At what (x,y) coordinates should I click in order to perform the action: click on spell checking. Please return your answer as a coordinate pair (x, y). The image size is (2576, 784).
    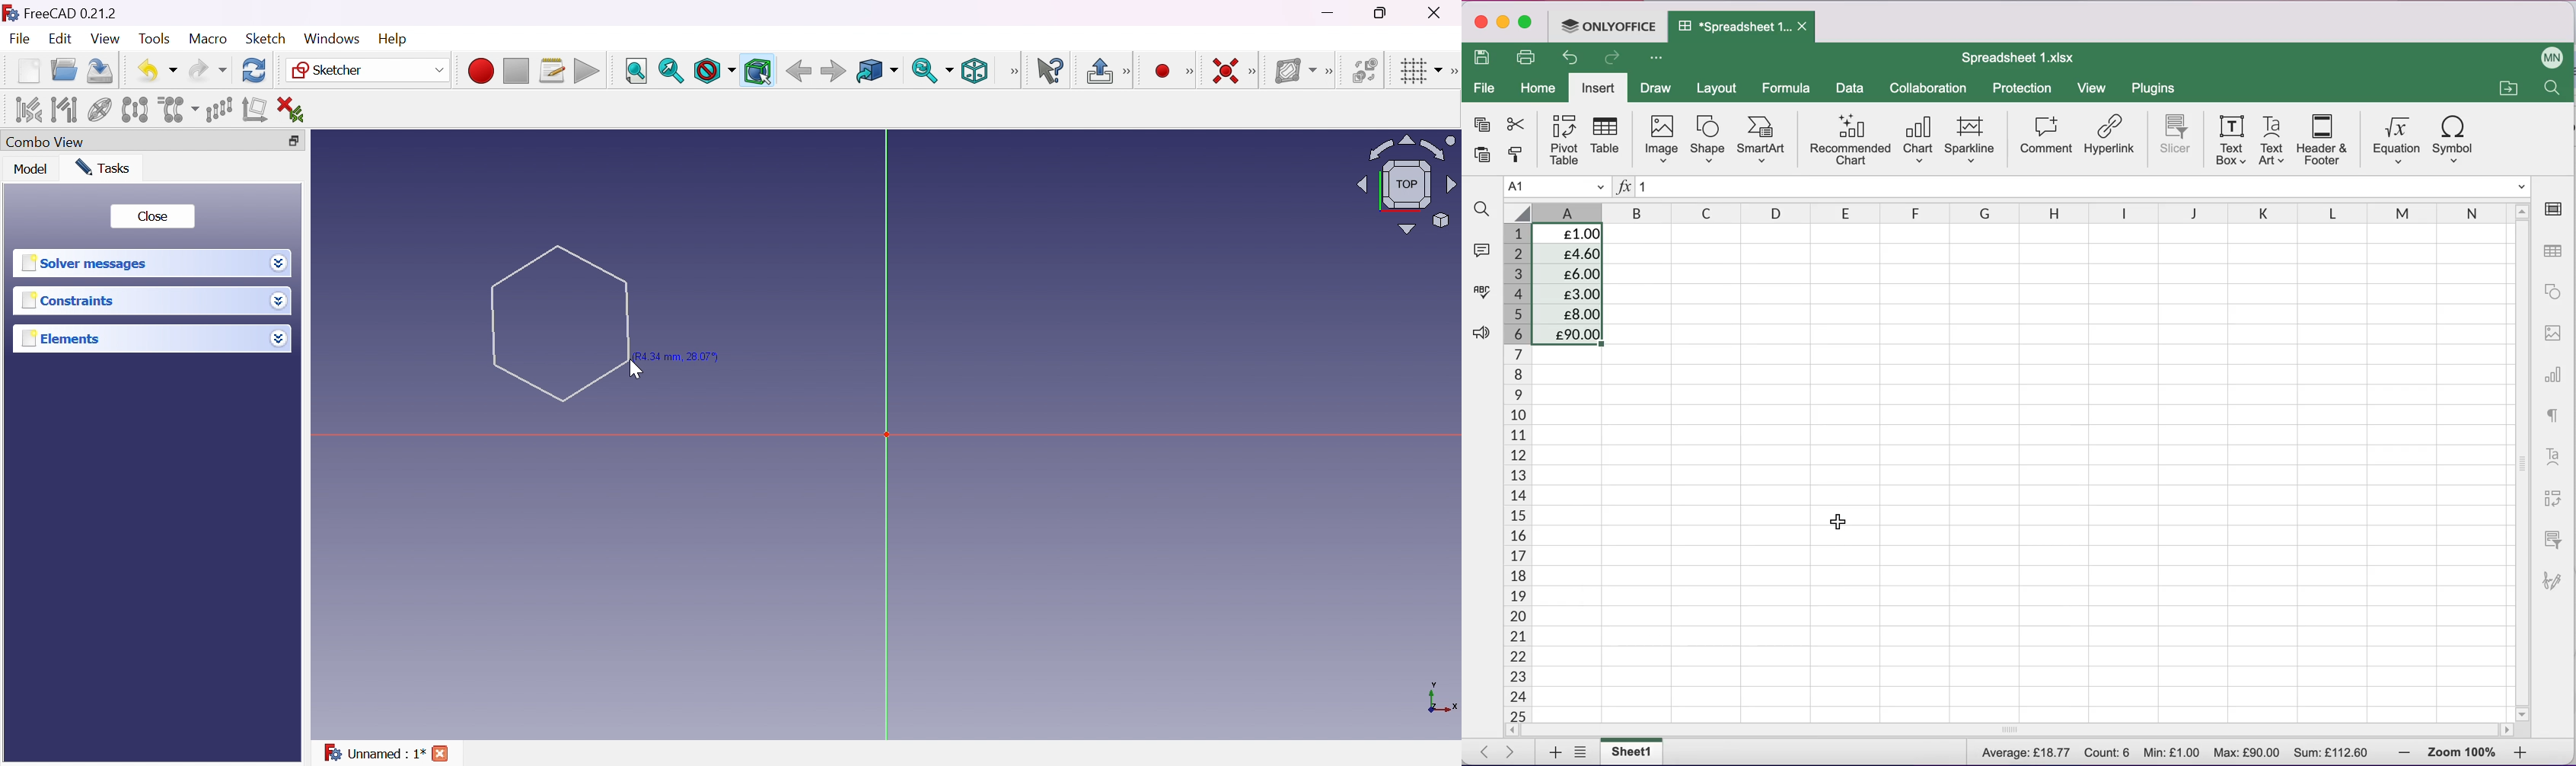
    Looking at the image, I should click on (1481, 292).